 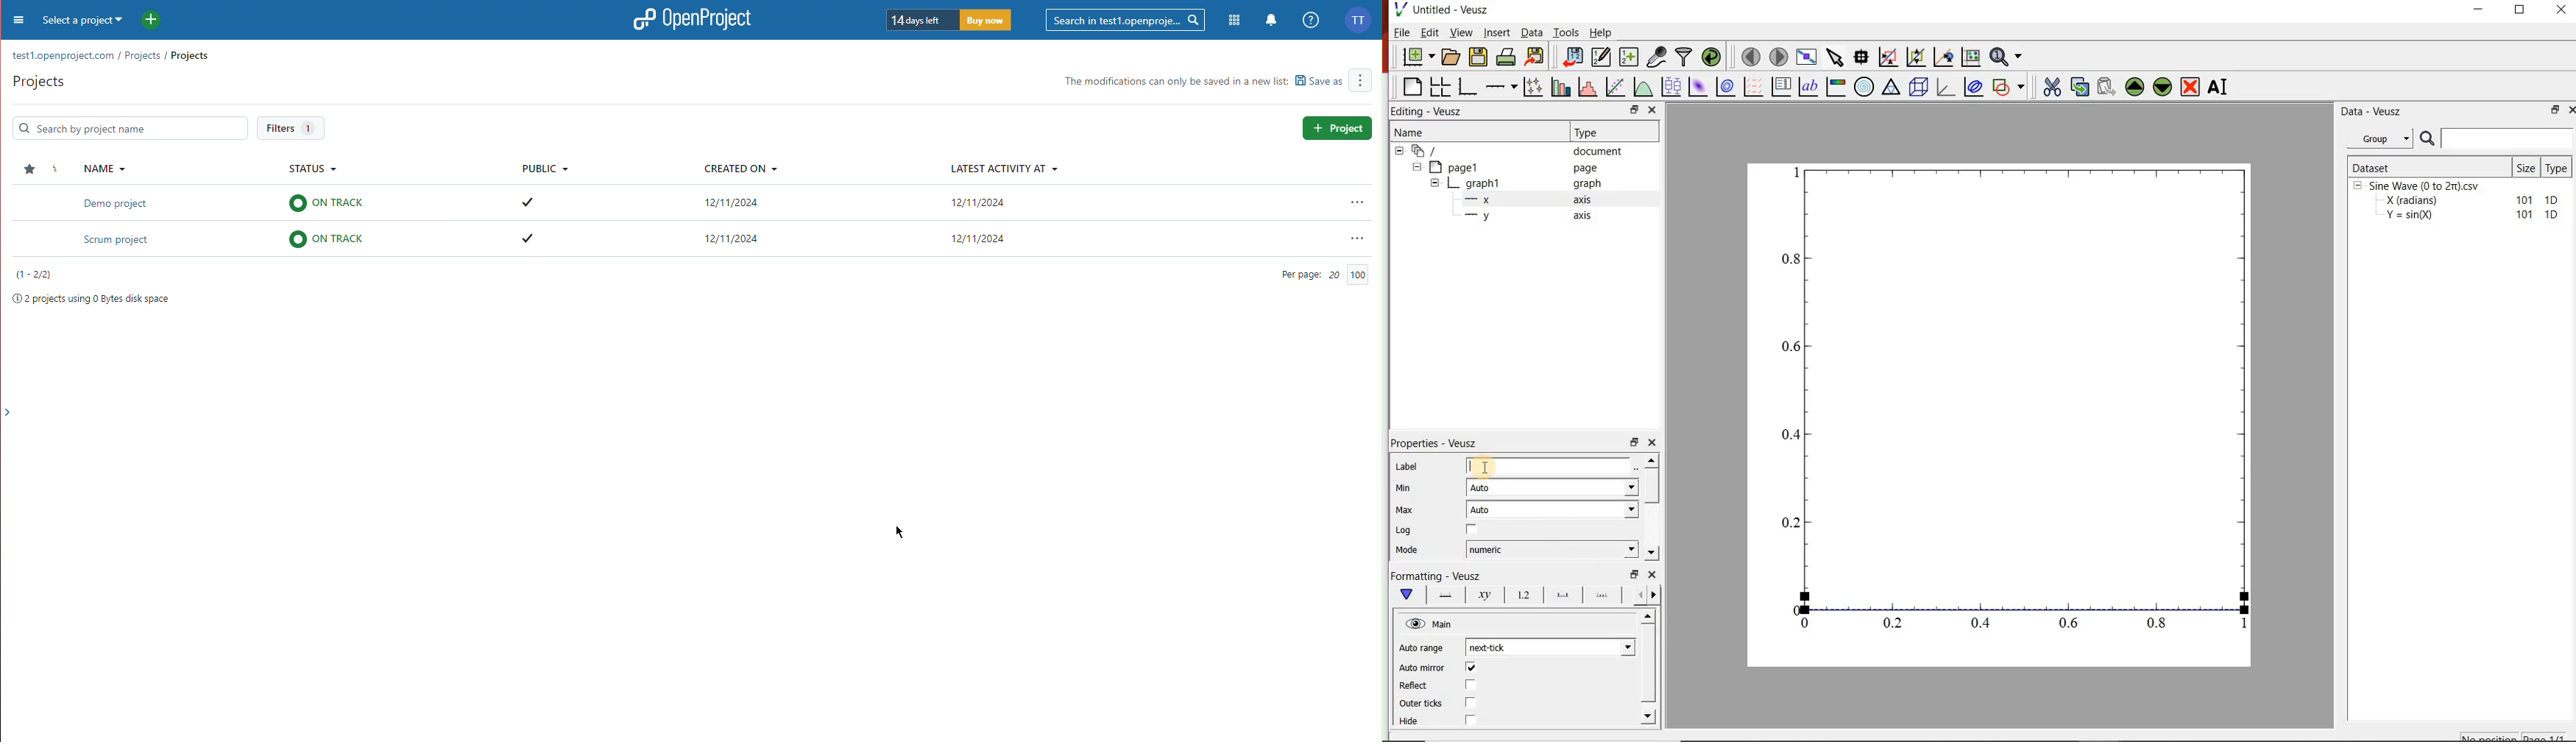 I want to click on Min/Max, so click(x=2553, y=111).